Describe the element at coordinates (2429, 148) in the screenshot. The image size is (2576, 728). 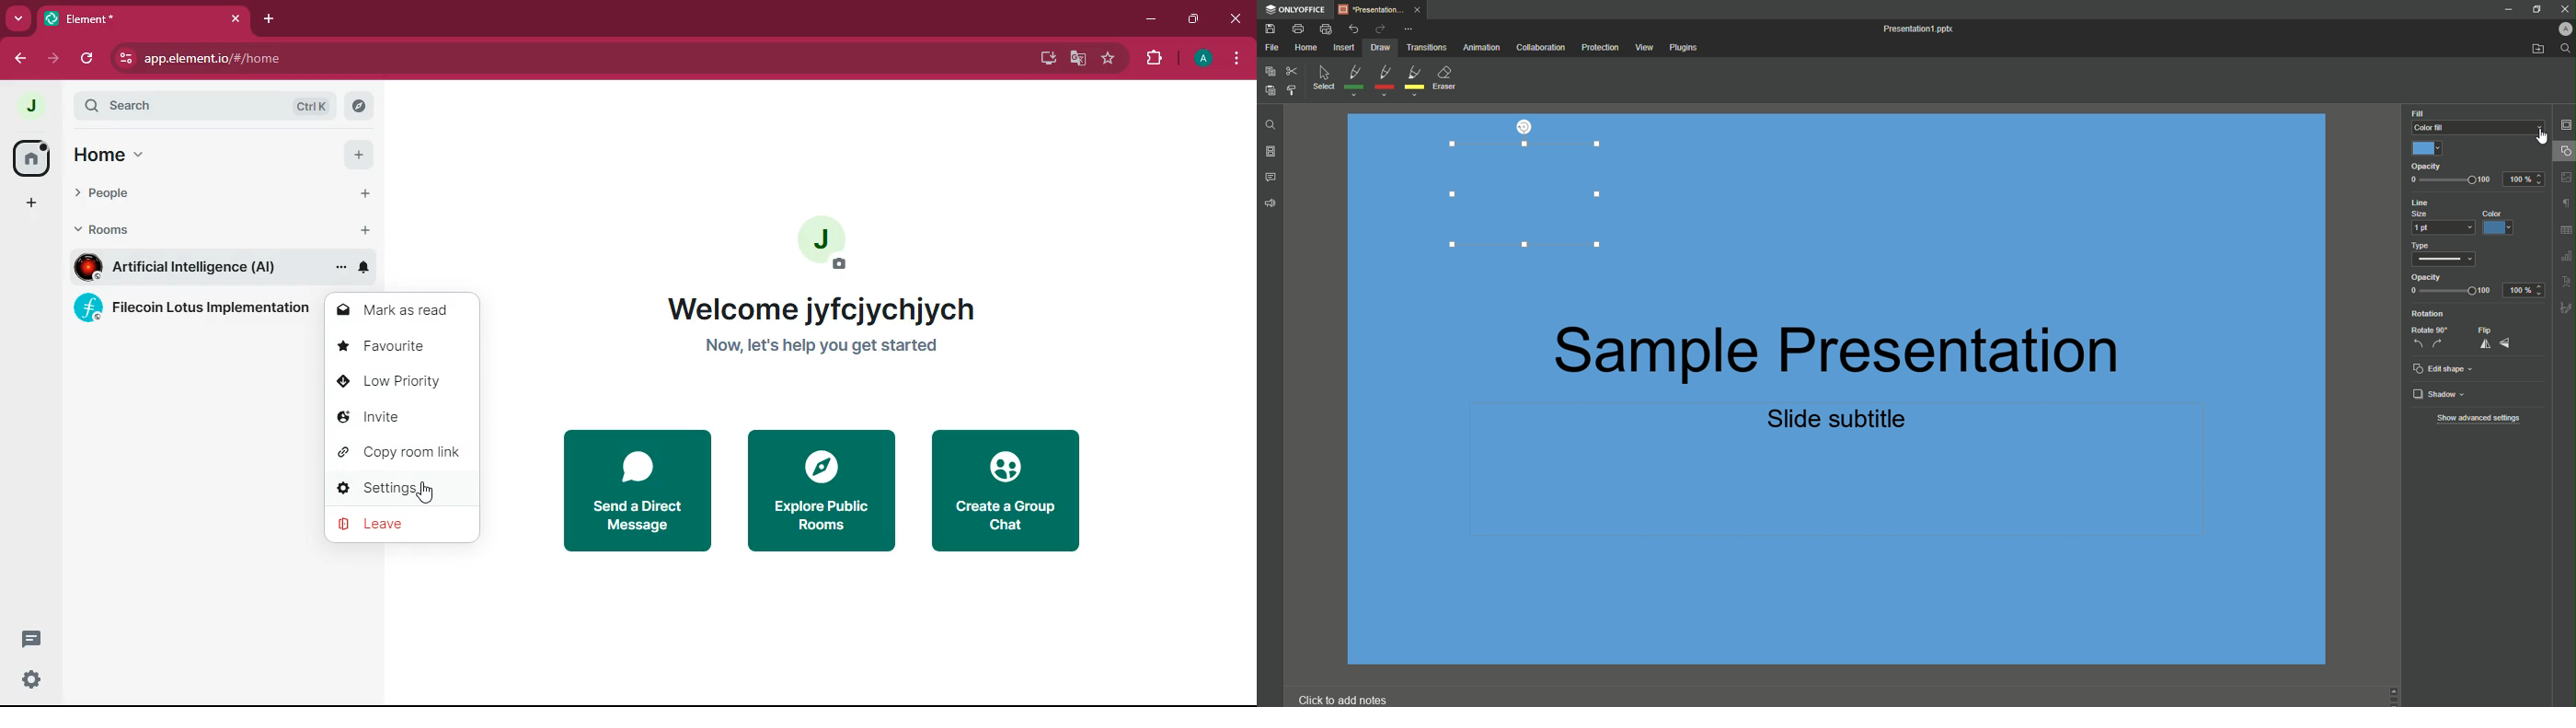
I see `Blue` at that location.